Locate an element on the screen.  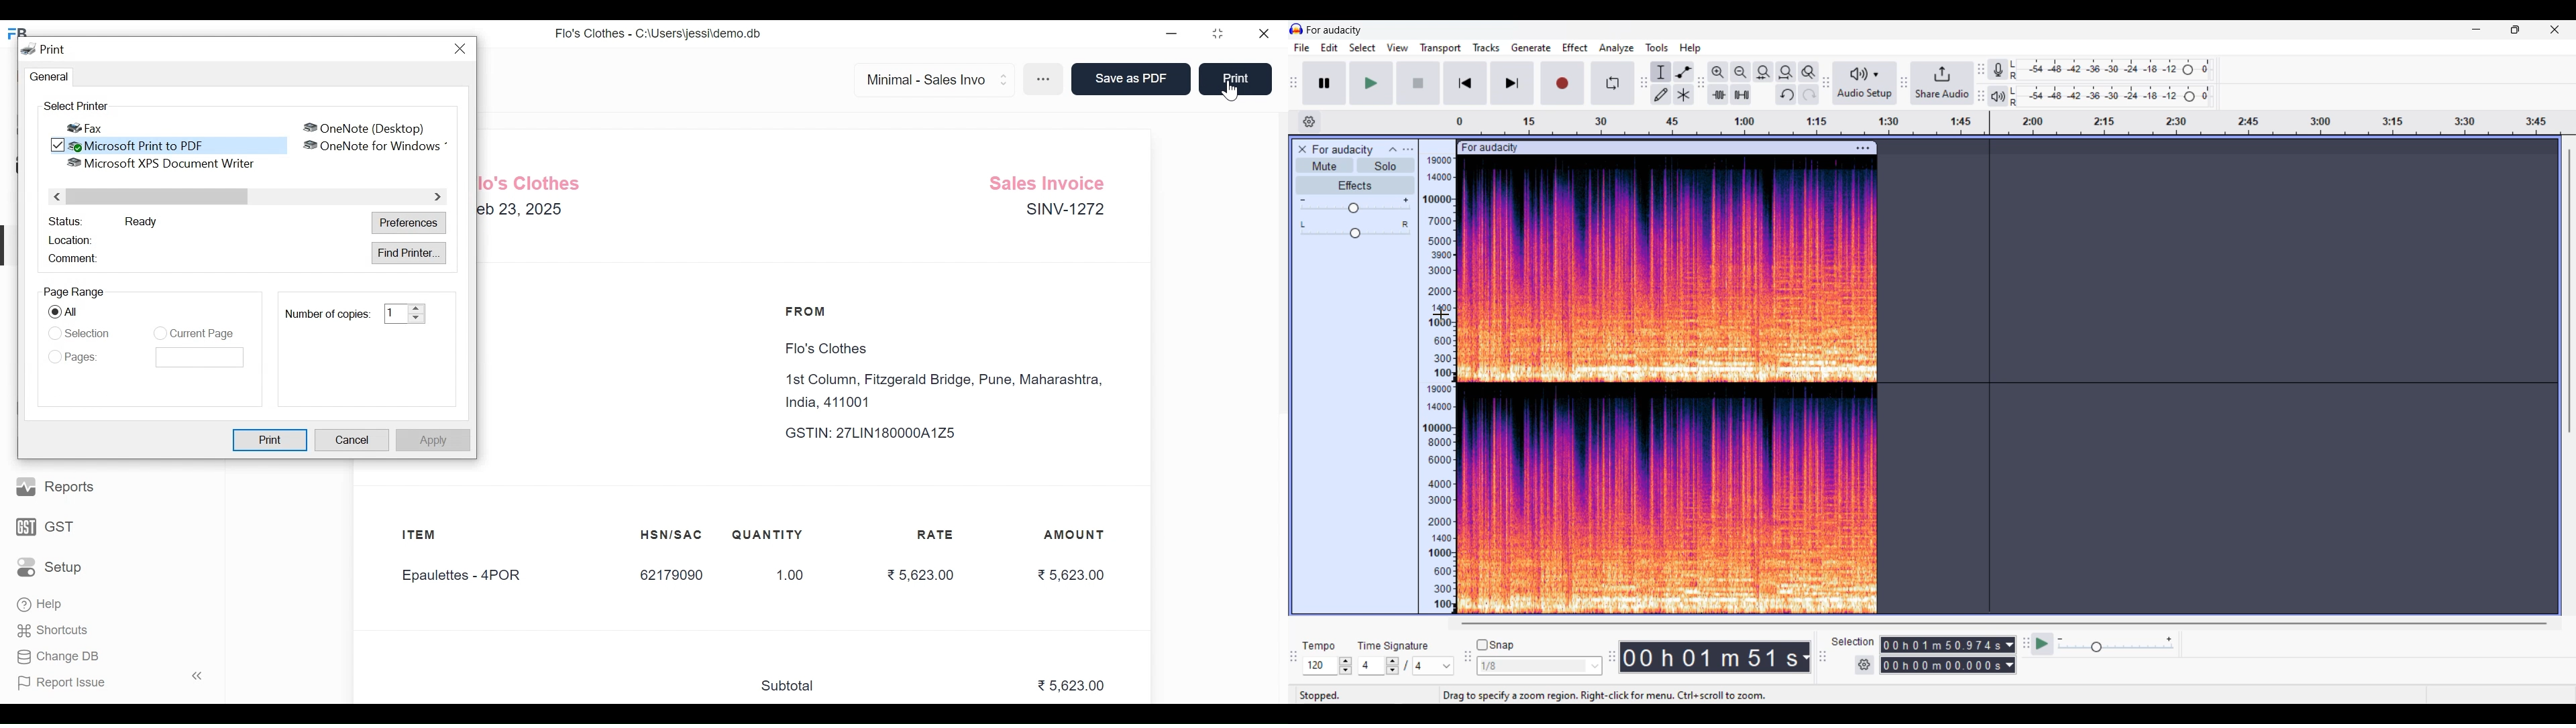
GSTIN: 27LIN180000A1Z5 is located at coordinates (883, 433).